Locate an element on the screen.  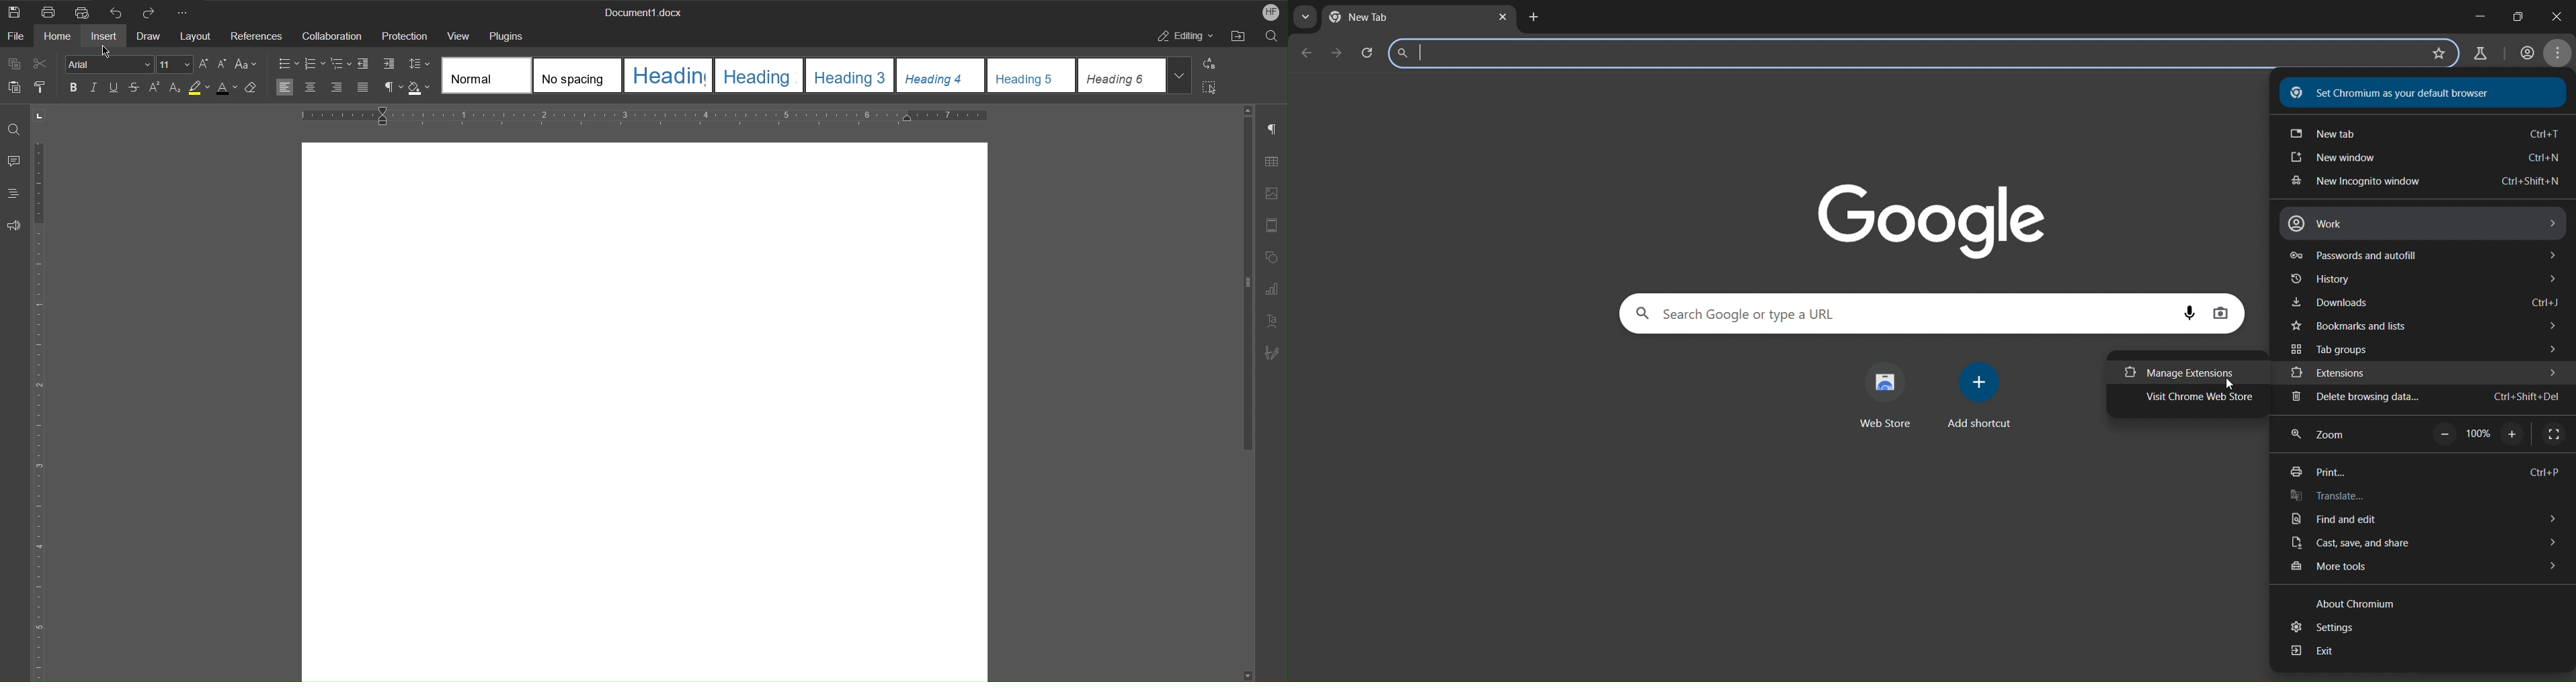
Text Art is located at coordinates (1271, 319).